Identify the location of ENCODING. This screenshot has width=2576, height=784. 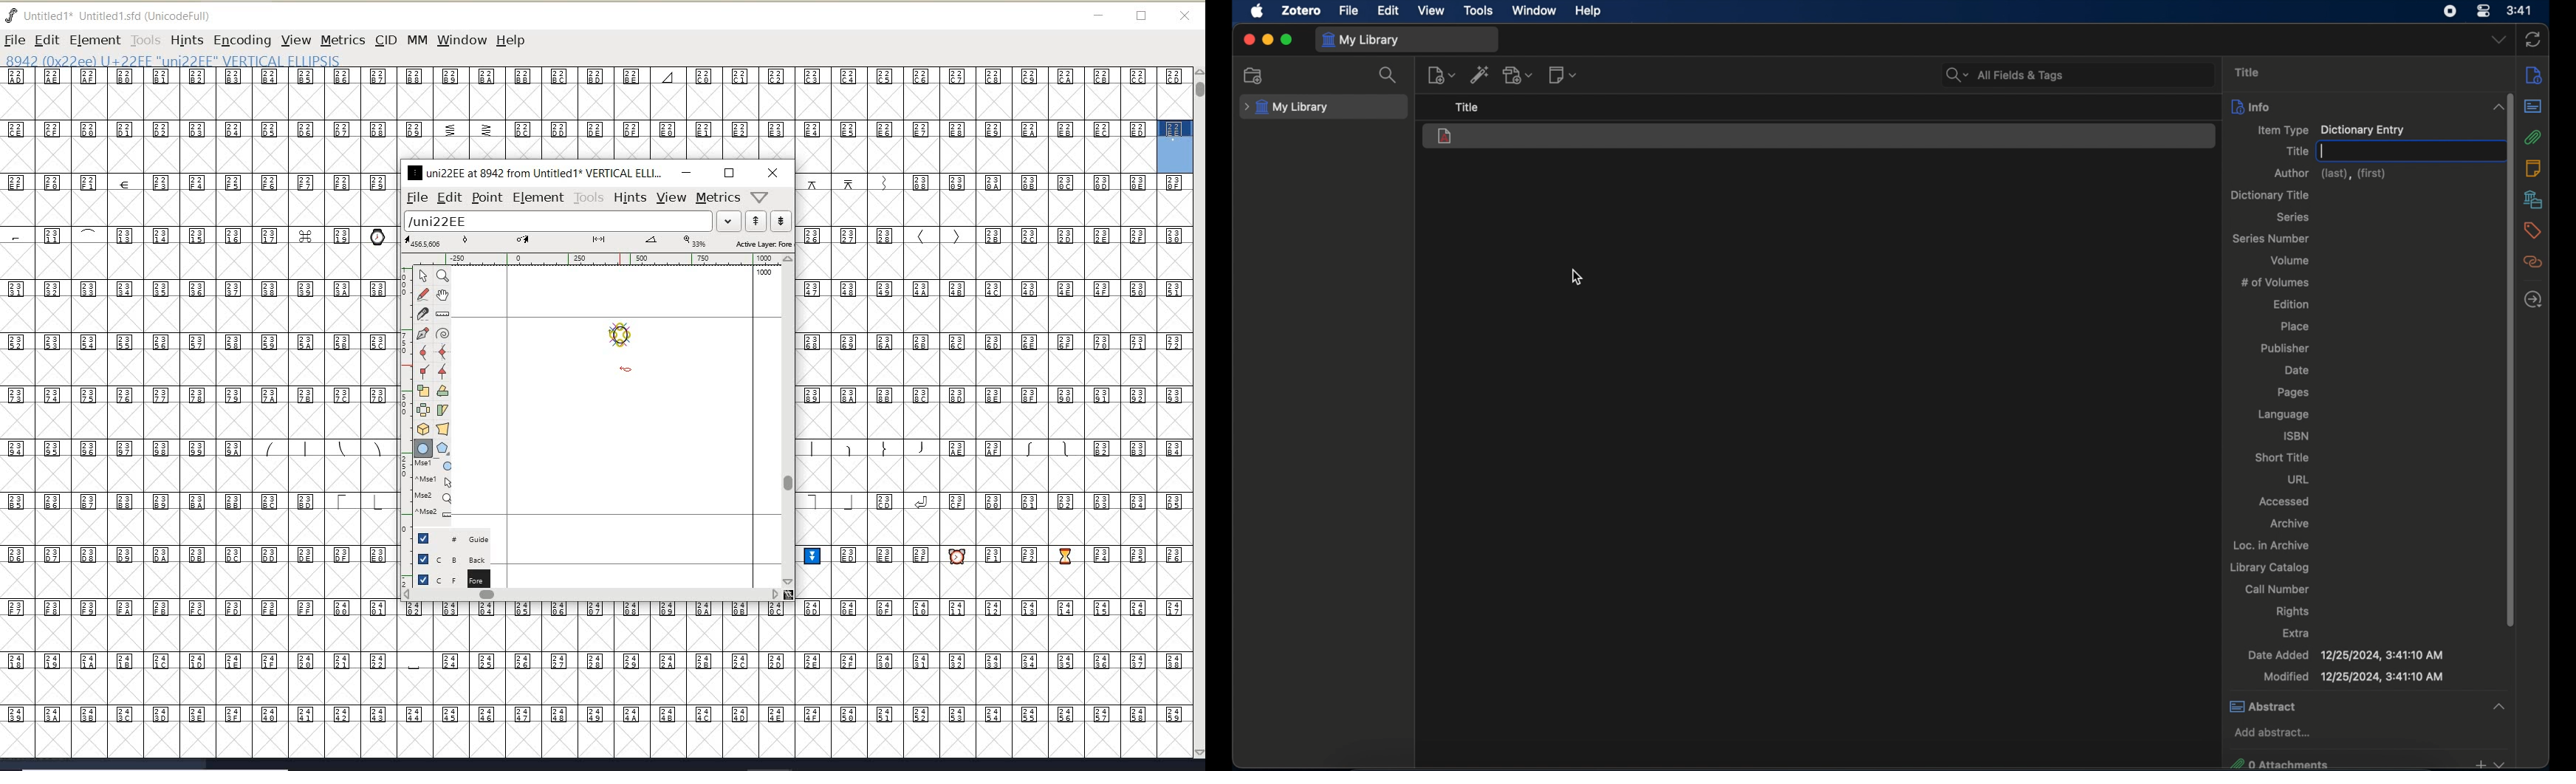
(242, 41).